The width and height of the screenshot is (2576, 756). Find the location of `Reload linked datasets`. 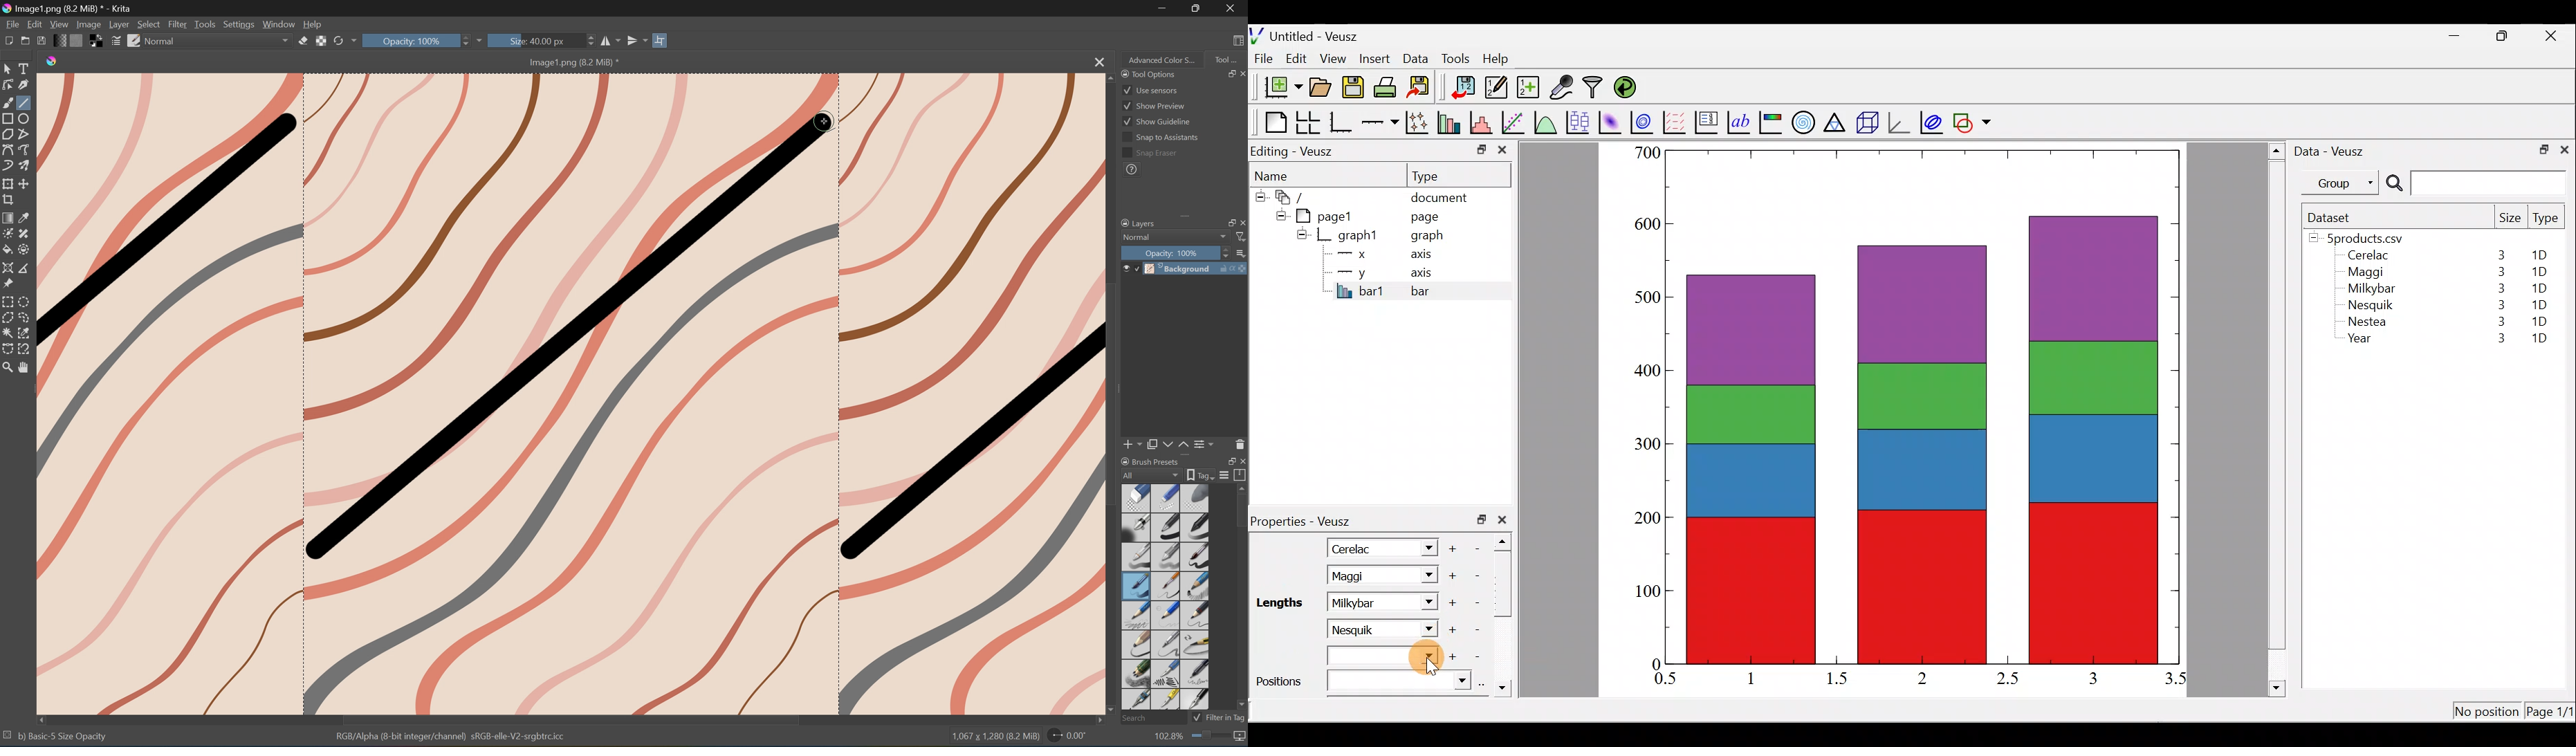

Reload linked datasets is located at coordinates (1628, 86).